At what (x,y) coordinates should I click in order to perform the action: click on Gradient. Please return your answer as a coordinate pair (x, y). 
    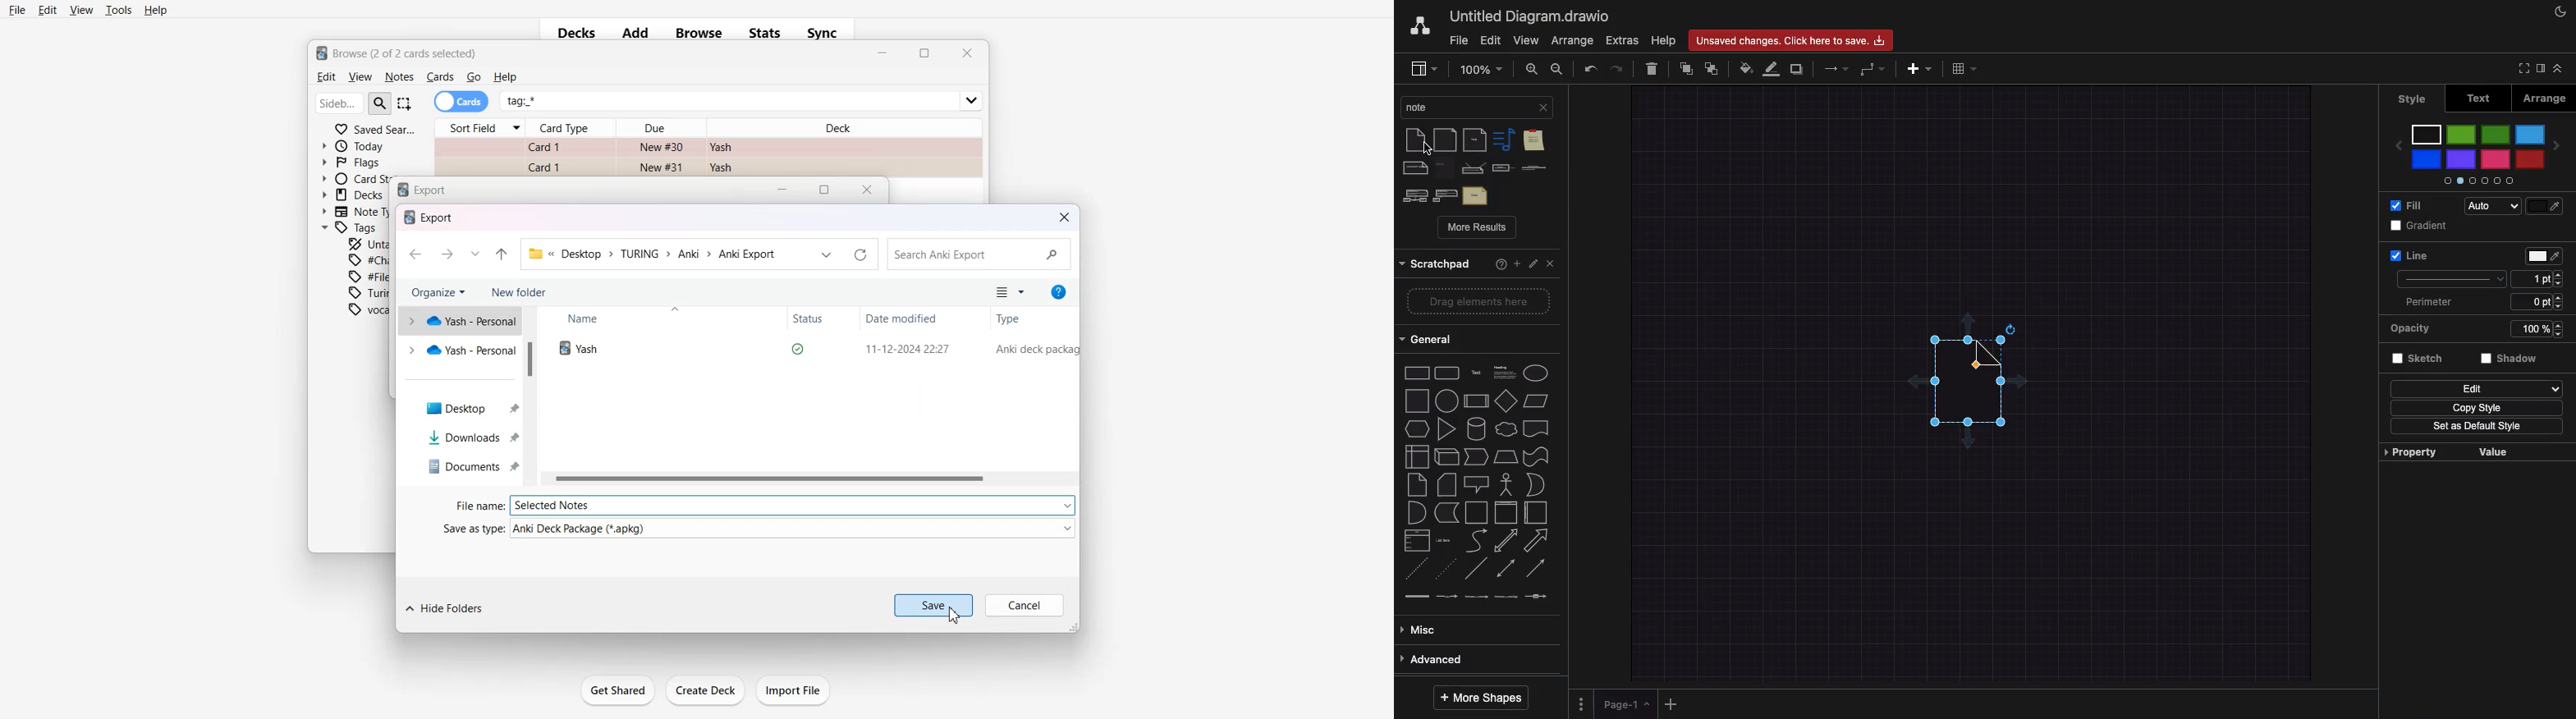
    Looking at the image, I should click on (2422, 226).